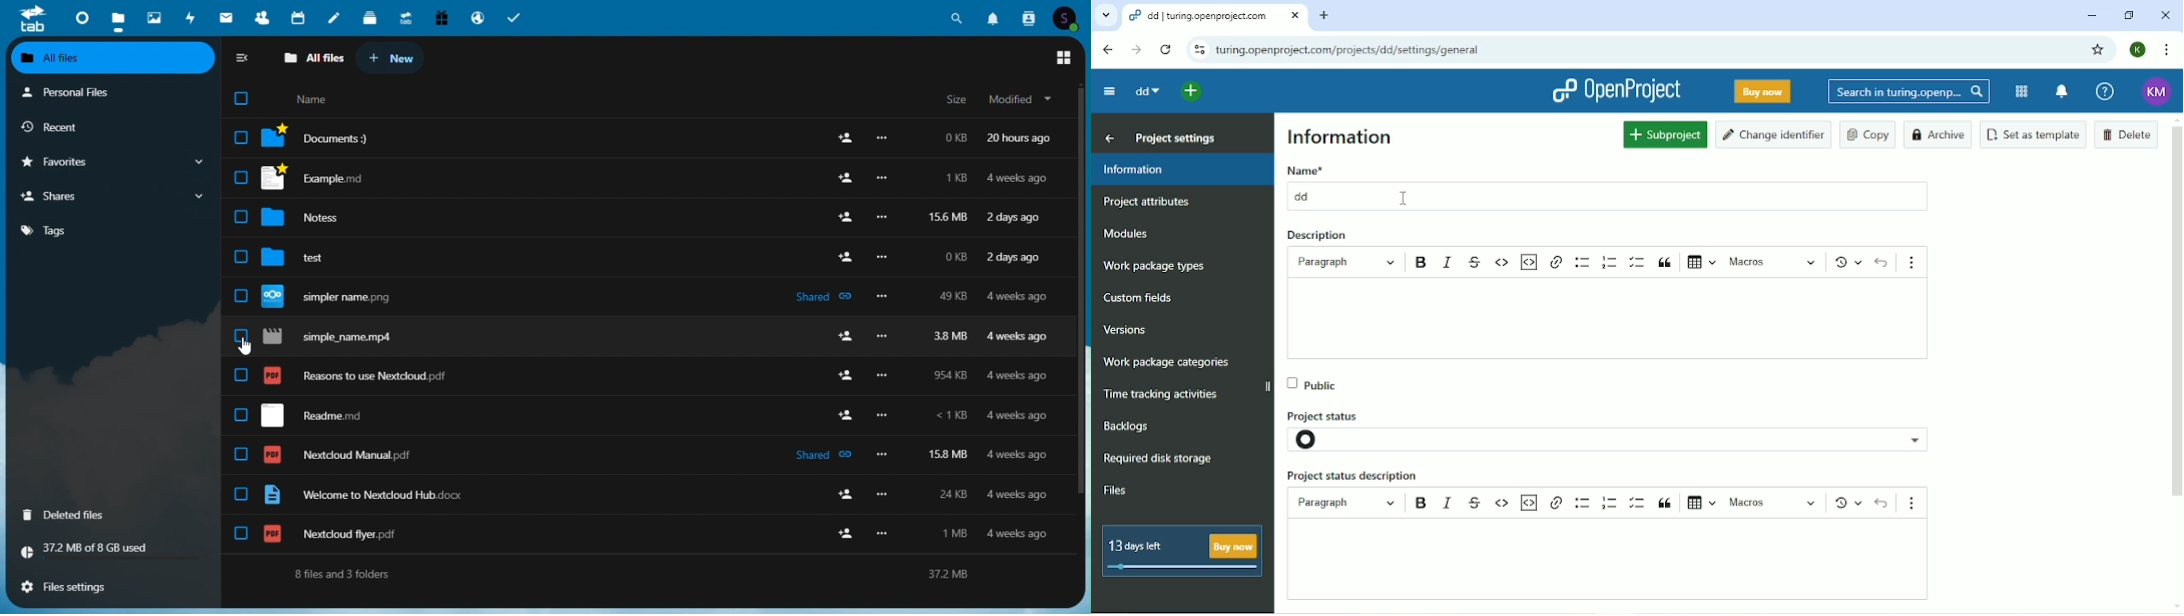 Image resolution: width=2184 pixels, height=616 pixels. I want to click on Favourite, so click(112, 162).